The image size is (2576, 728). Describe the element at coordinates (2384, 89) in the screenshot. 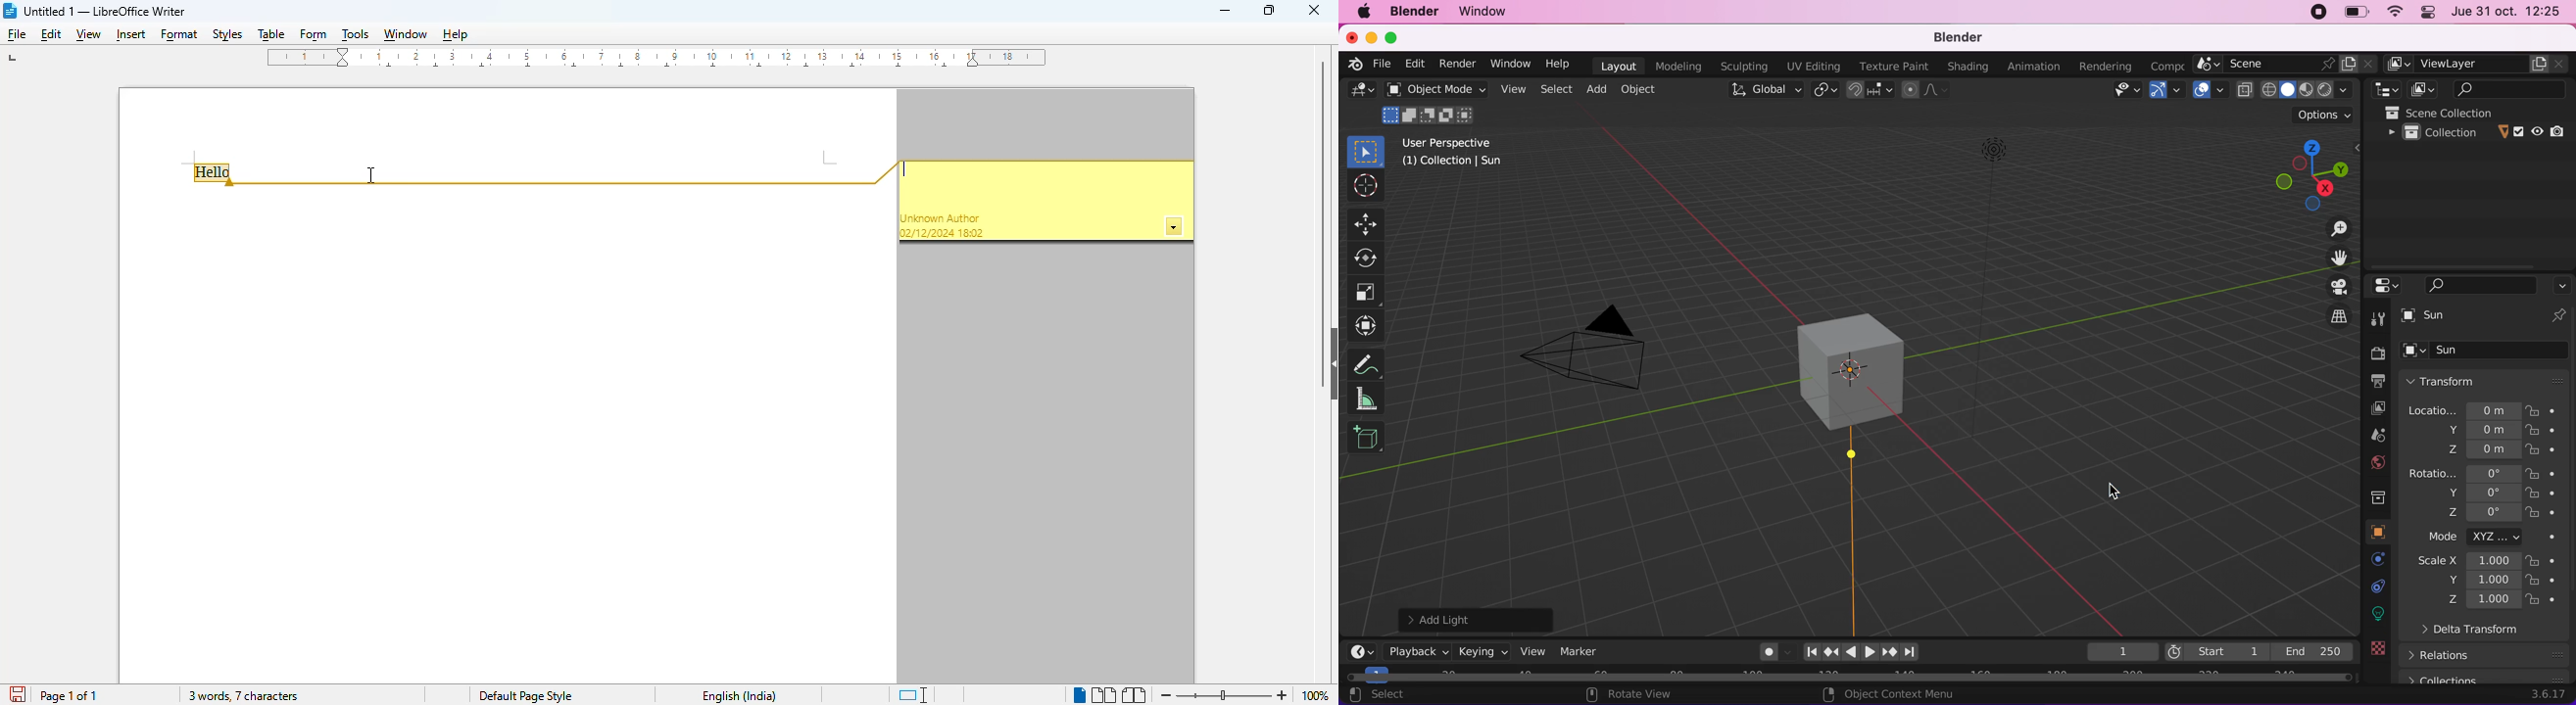

I see `editor type` at that location.